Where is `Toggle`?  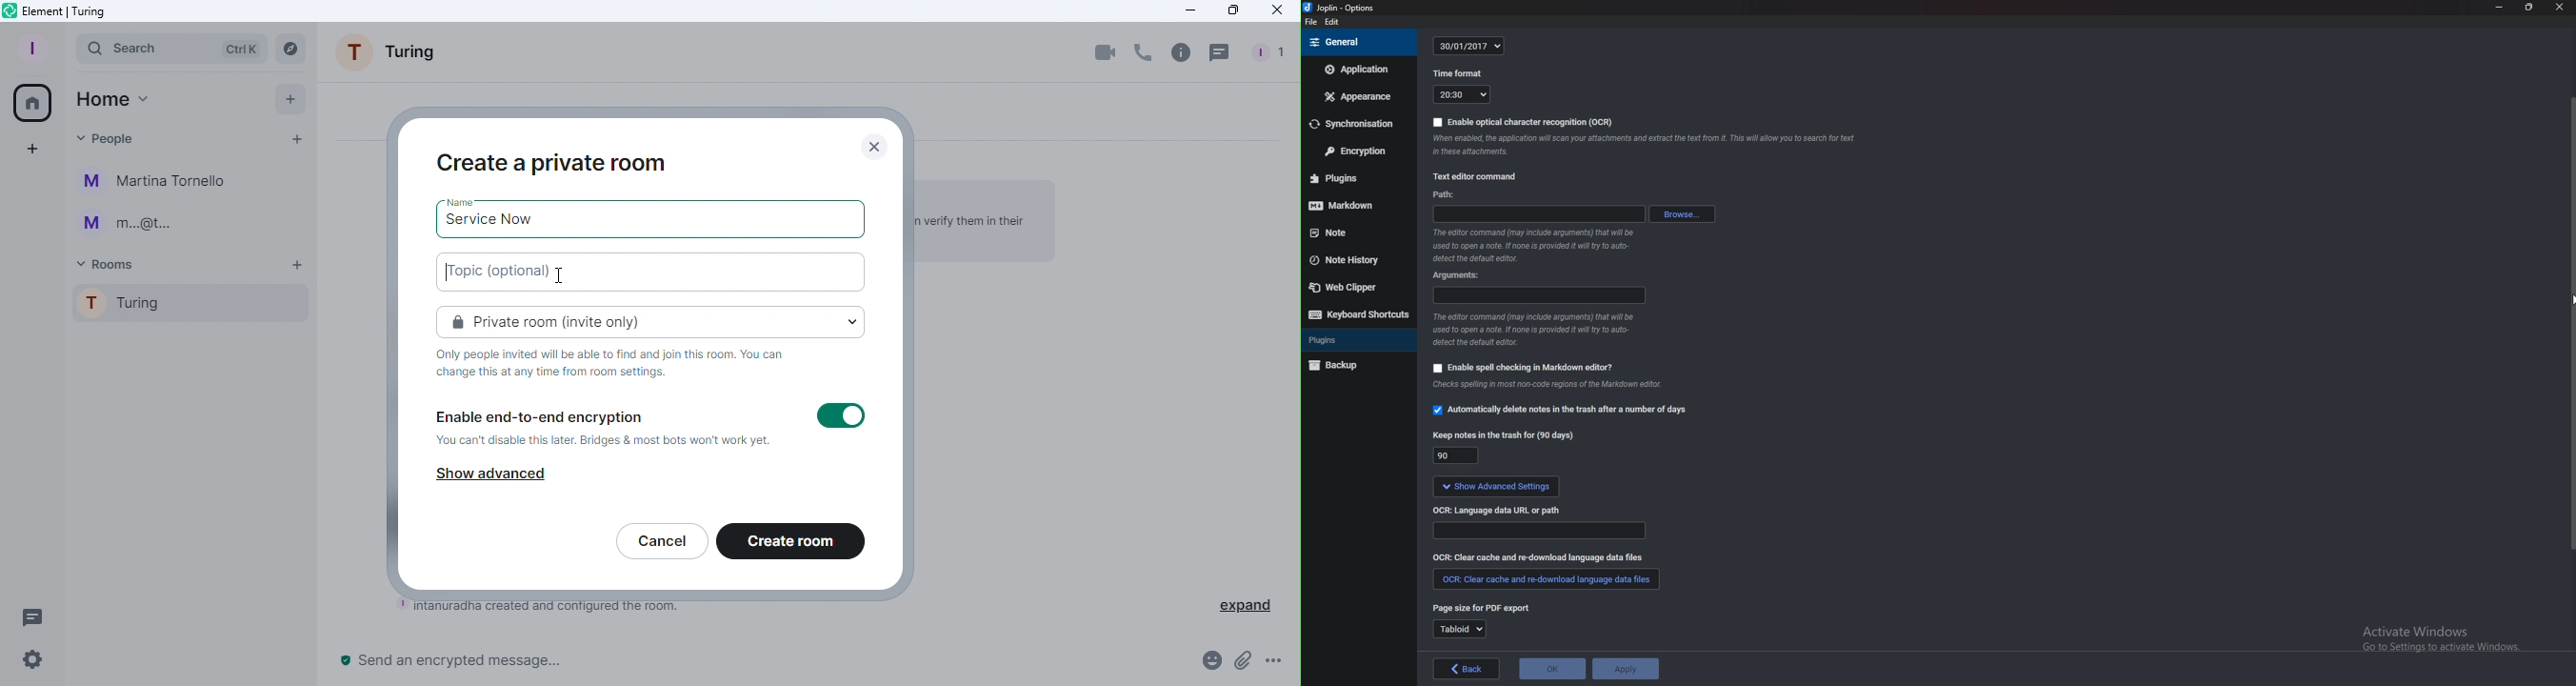
Toggle is located at coordinates (841, 417).